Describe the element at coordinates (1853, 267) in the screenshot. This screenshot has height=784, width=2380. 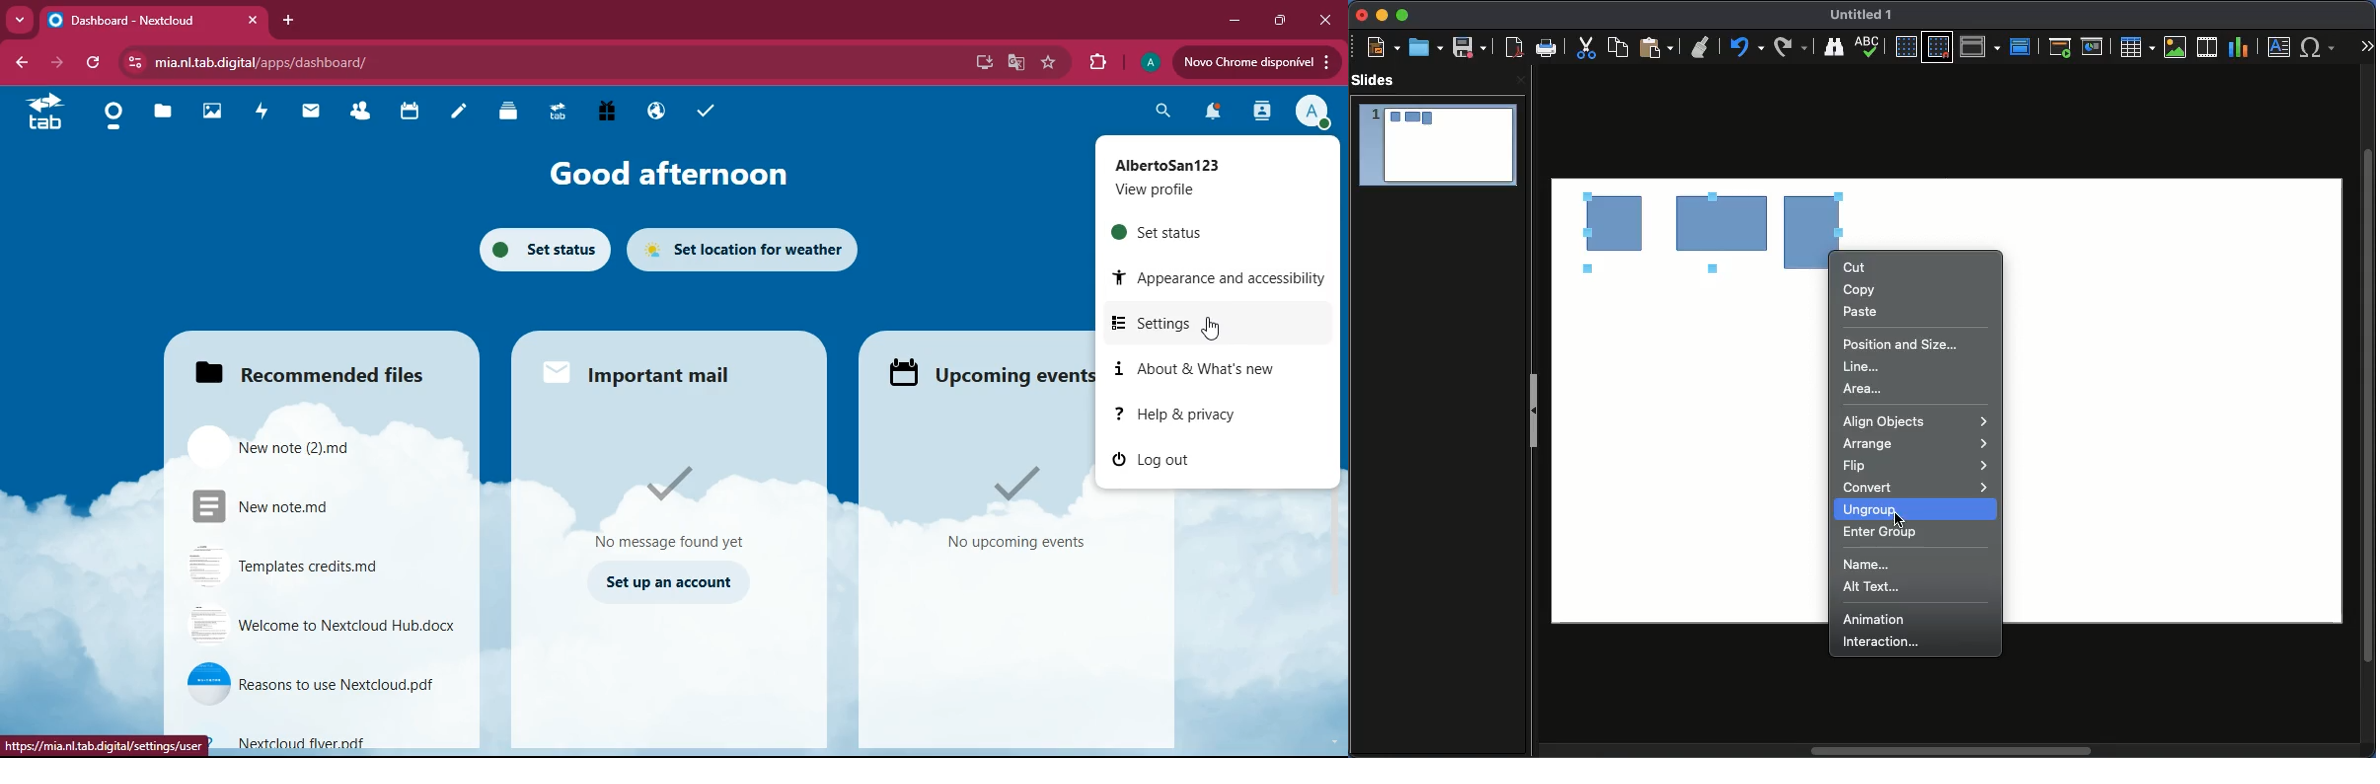
I see `Cut` at that location.